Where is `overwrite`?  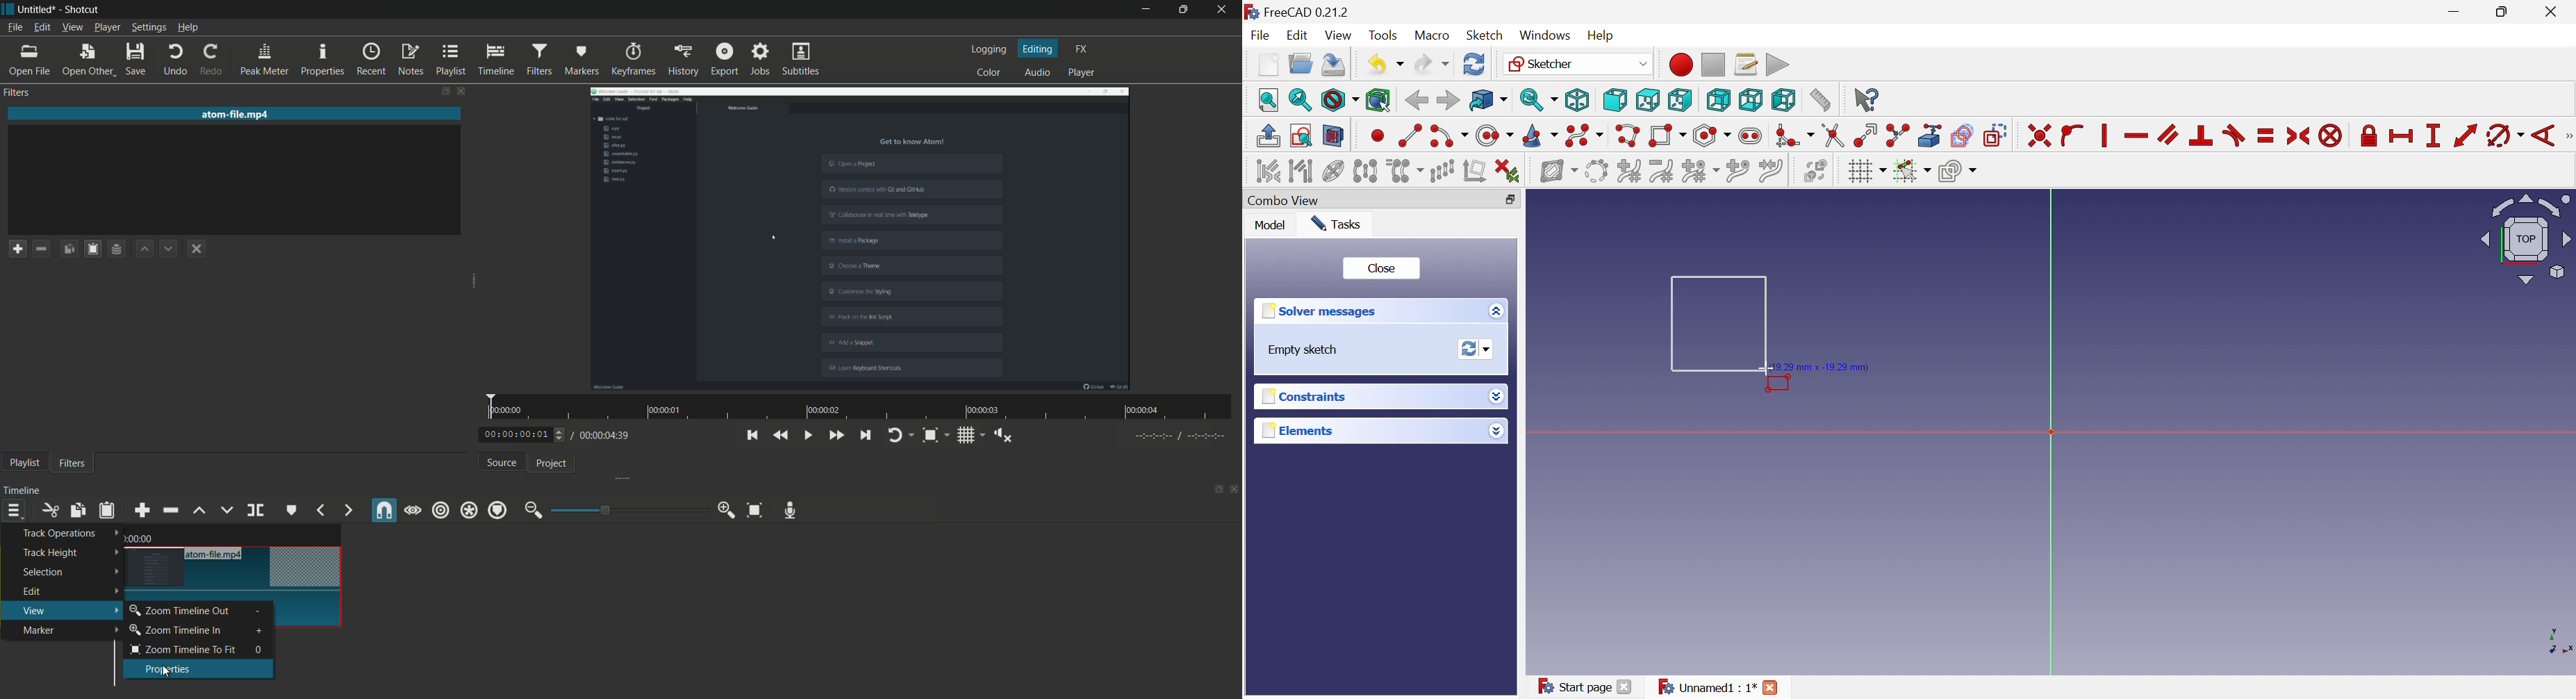
overwrite is located at coordinates (226, 509).